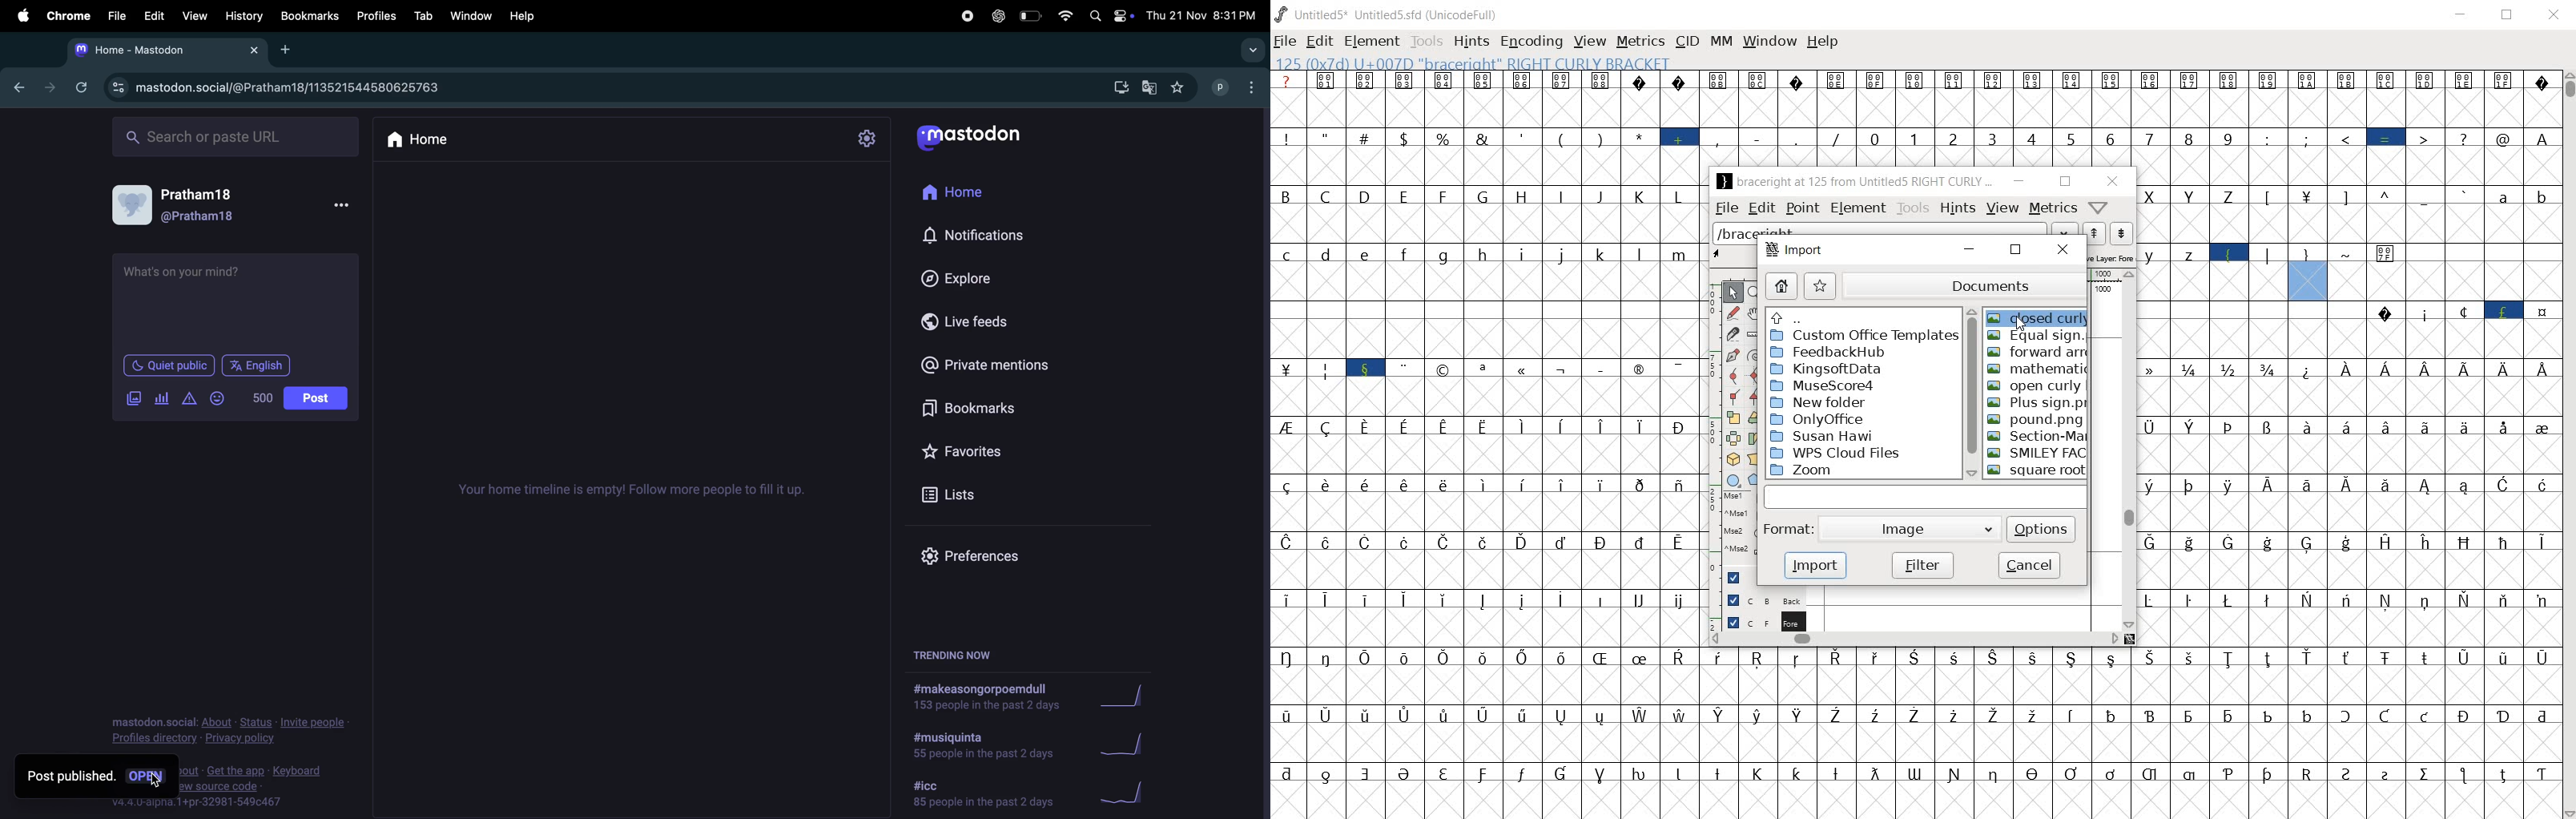 This screenshot has width=2576, height=840. I want to click on glyph characters, so click(2349, 474).